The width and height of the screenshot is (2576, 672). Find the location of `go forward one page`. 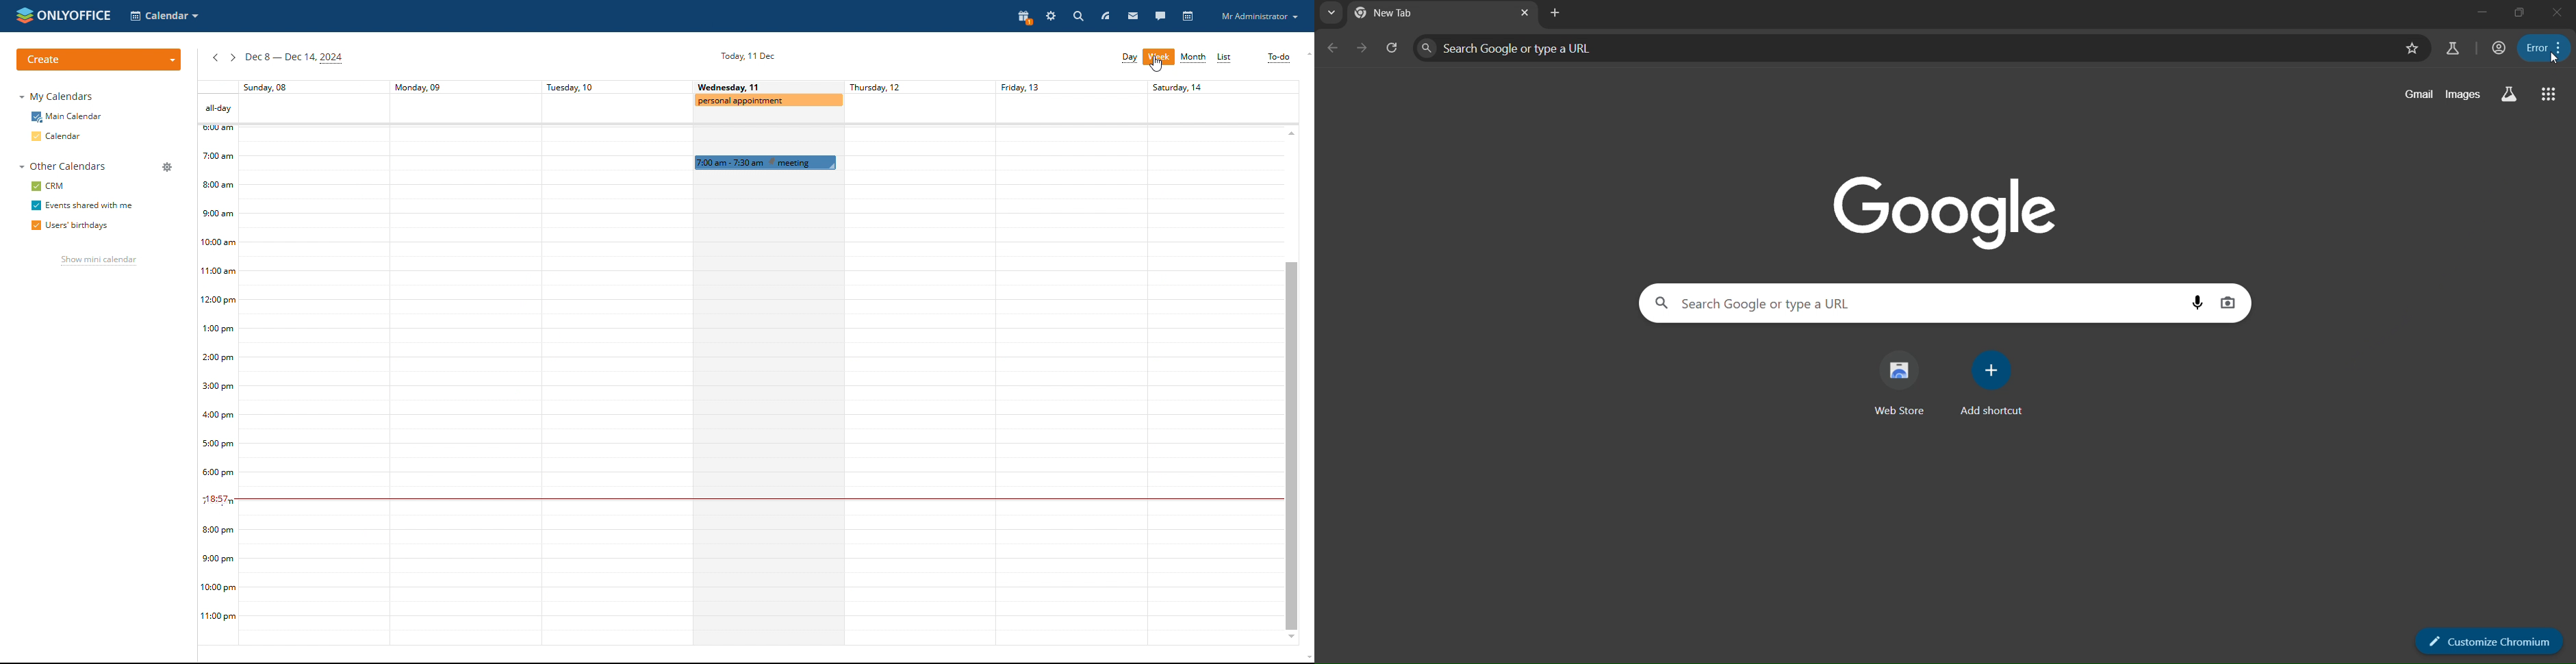

go forward one page is located at coordinates (1361, 49).